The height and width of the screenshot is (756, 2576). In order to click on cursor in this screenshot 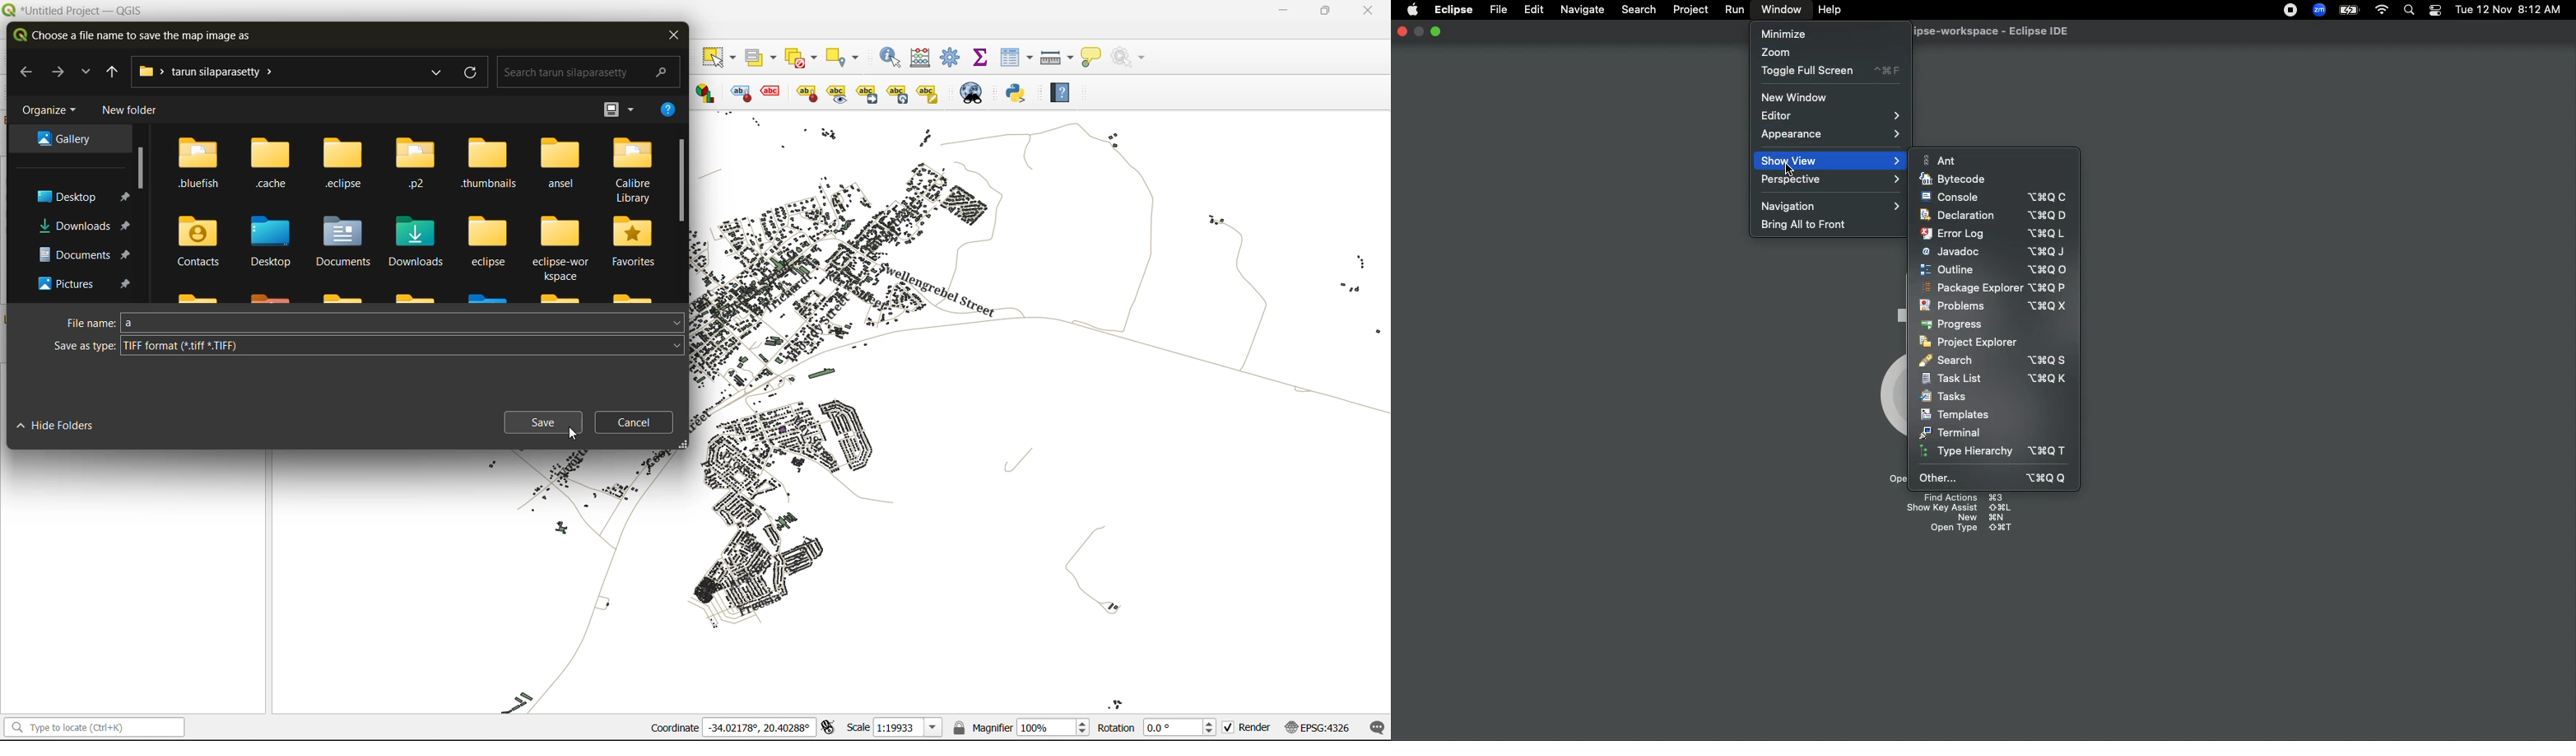, I will do `click(573, 435)`.